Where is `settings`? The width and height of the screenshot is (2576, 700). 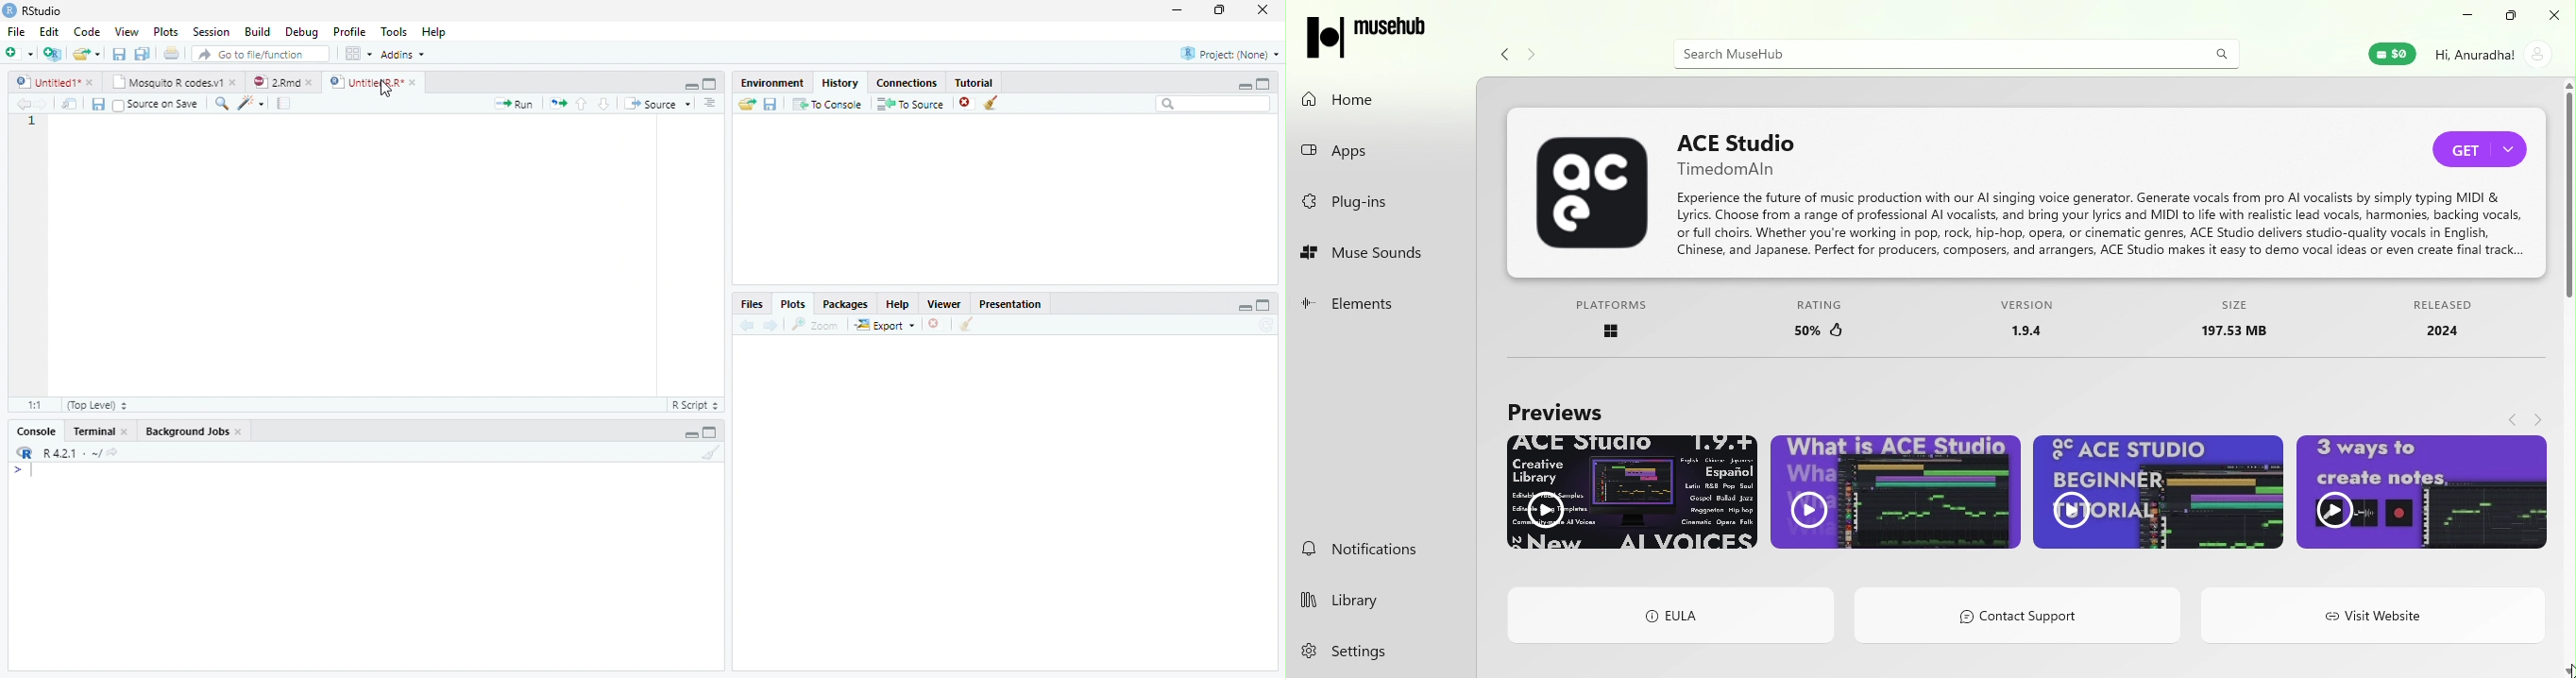
settings is located at coordinates (1362, 653).